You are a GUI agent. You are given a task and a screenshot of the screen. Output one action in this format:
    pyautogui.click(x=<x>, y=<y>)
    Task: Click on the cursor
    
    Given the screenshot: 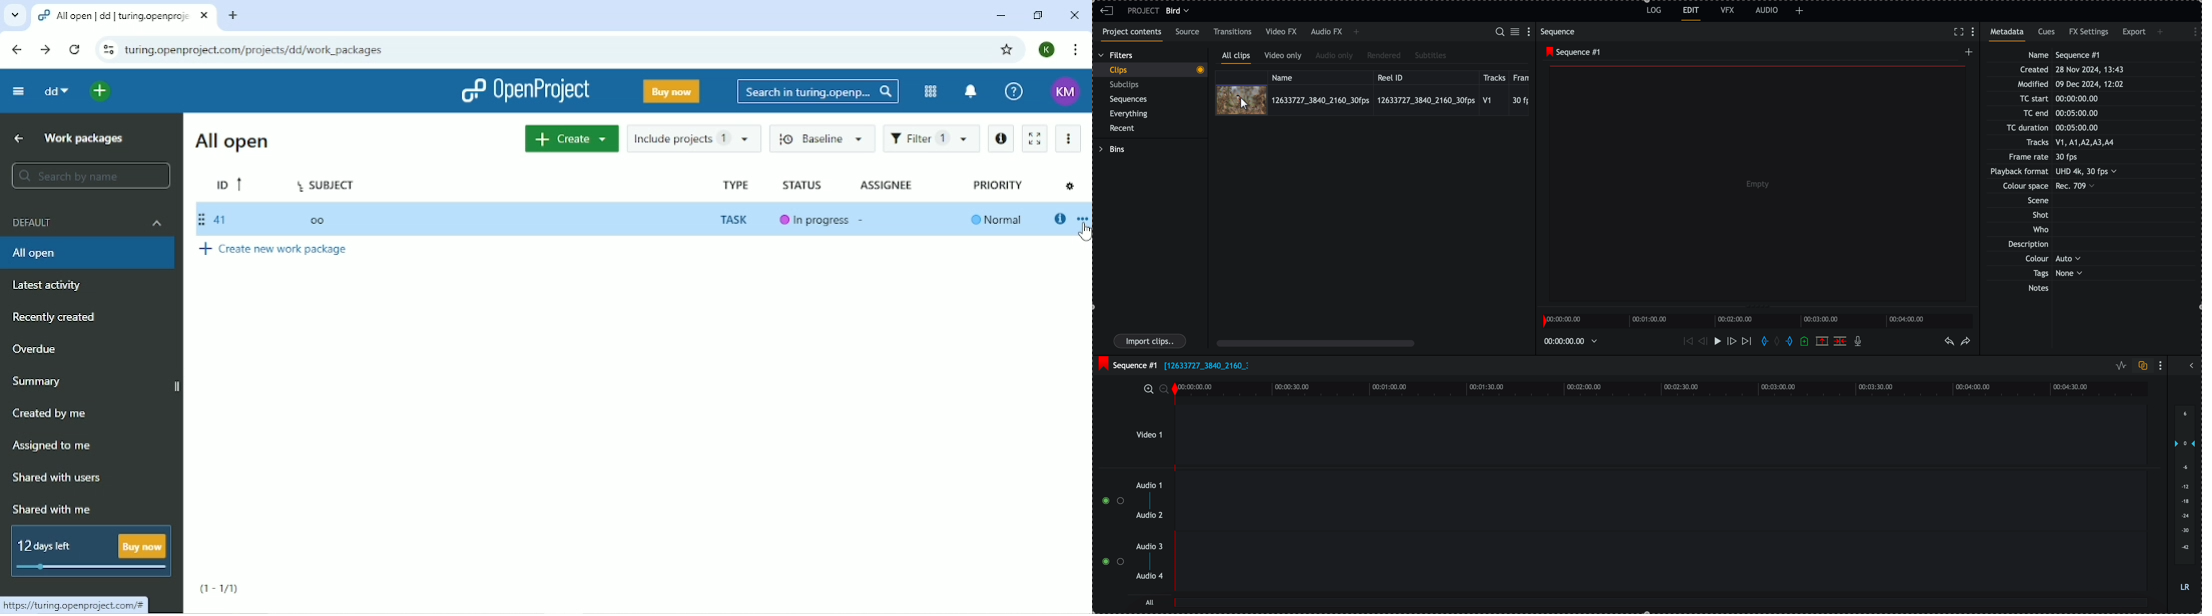 What is the action you would take?
    pyautogui.click(x=1247, y=105)
    